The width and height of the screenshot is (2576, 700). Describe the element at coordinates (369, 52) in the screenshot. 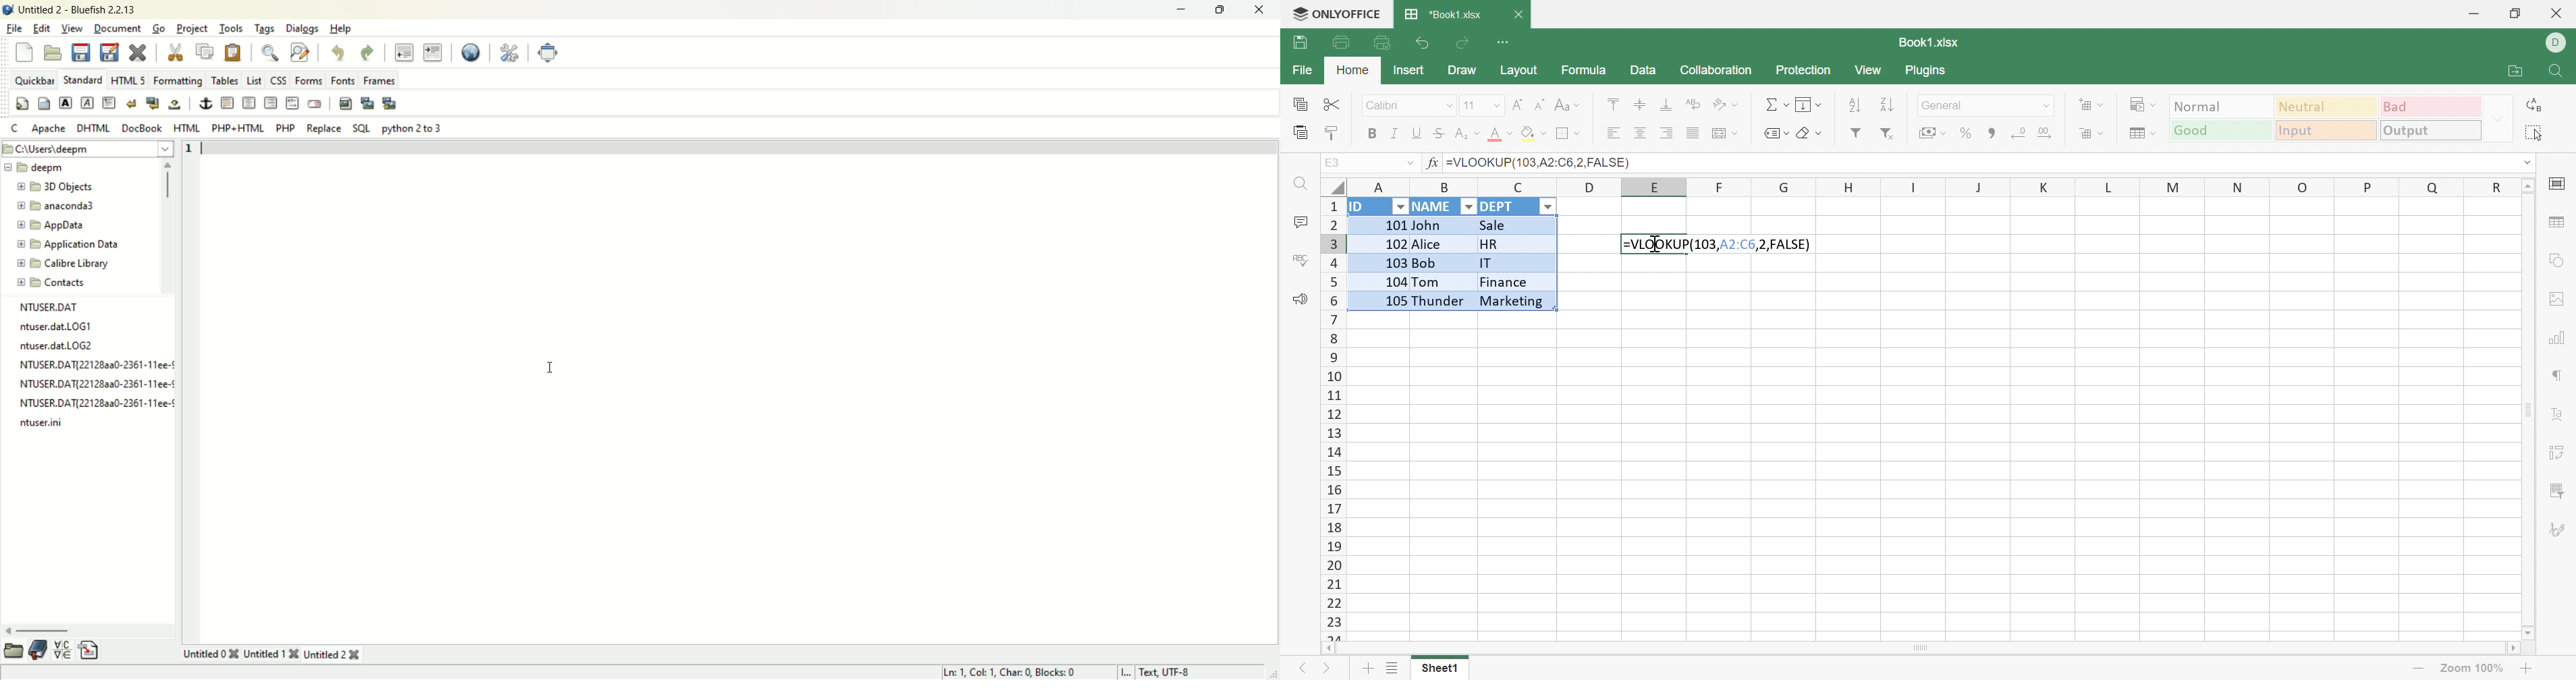

I see `redo` at that location.